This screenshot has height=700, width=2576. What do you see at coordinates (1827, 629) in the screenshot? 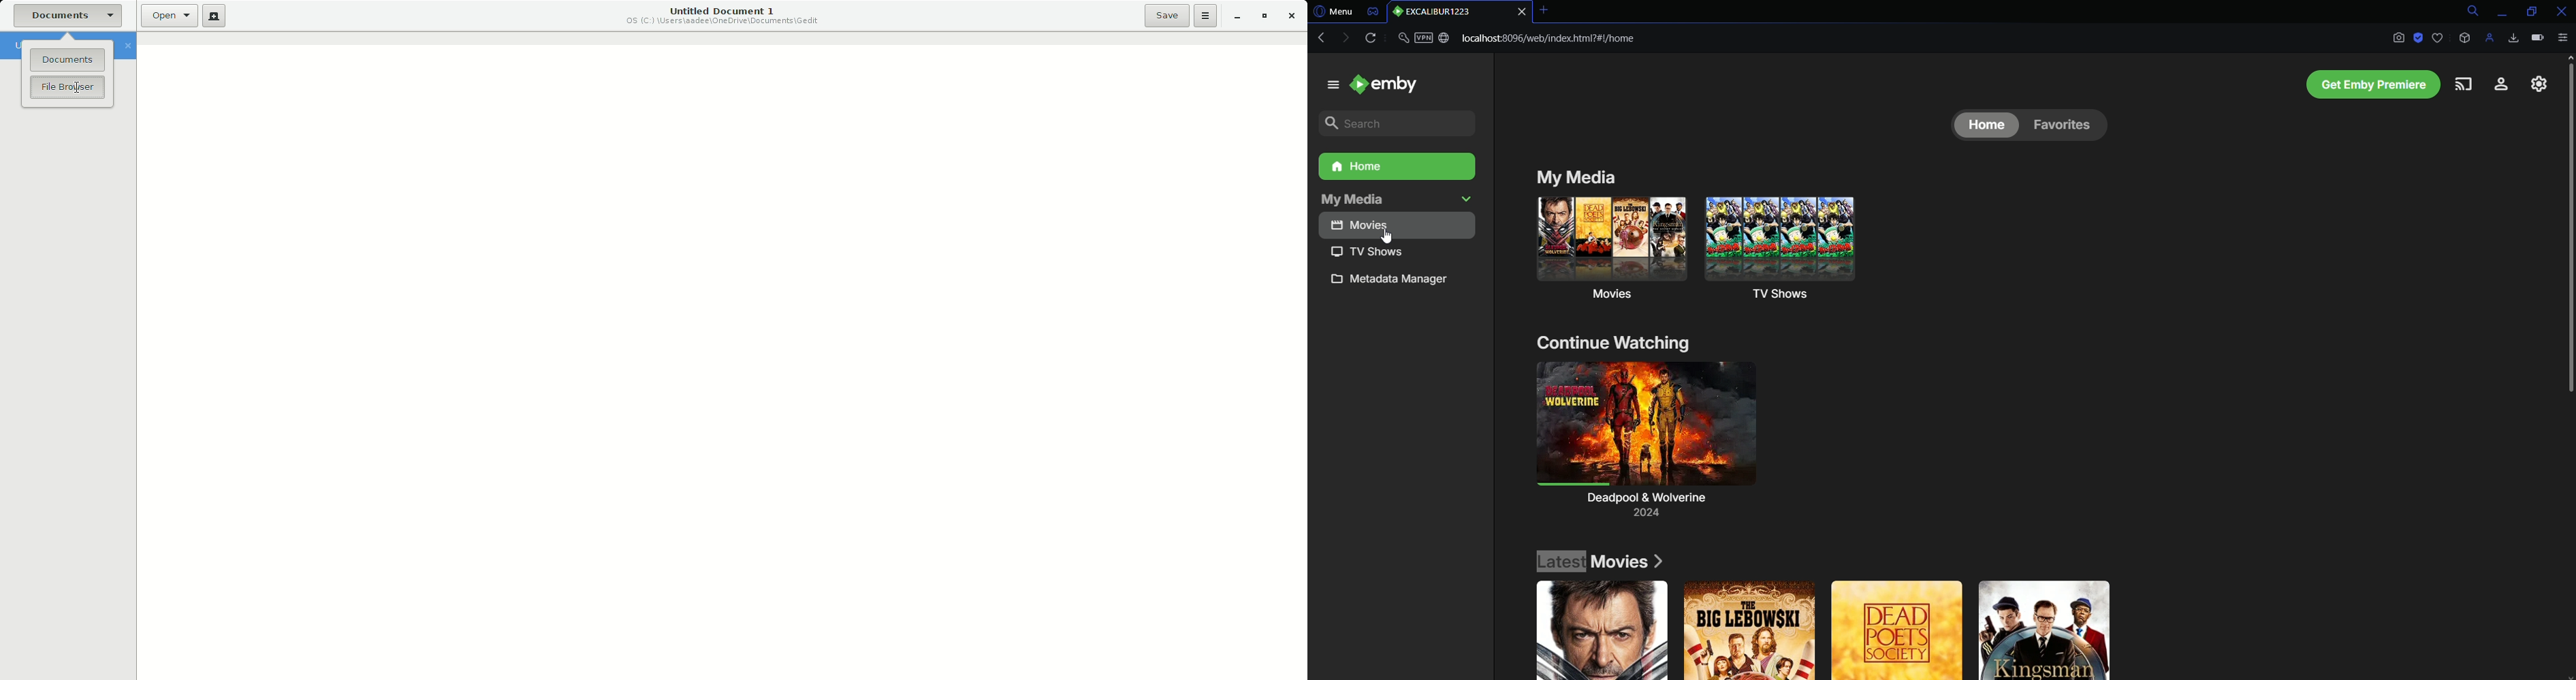
I see `Movie Posters` at bounding box center [1827, 629].